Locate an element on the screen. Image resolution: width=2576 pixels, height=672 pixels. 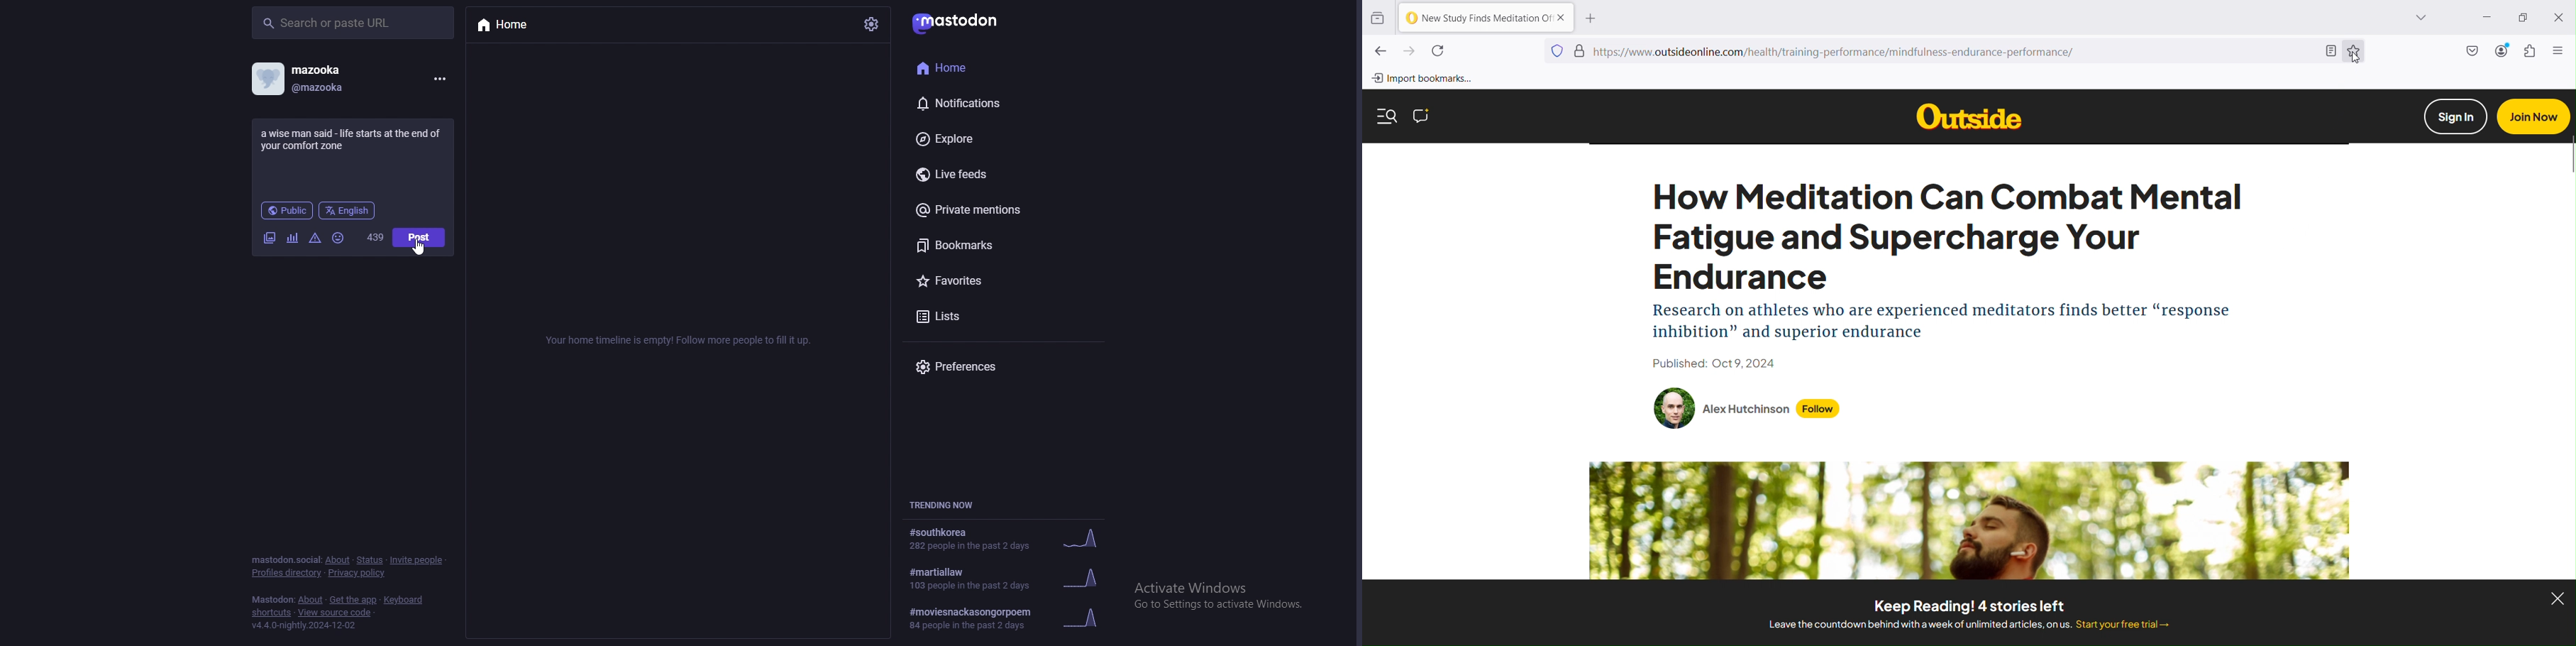
word limit is located at coordinates (375, 237).